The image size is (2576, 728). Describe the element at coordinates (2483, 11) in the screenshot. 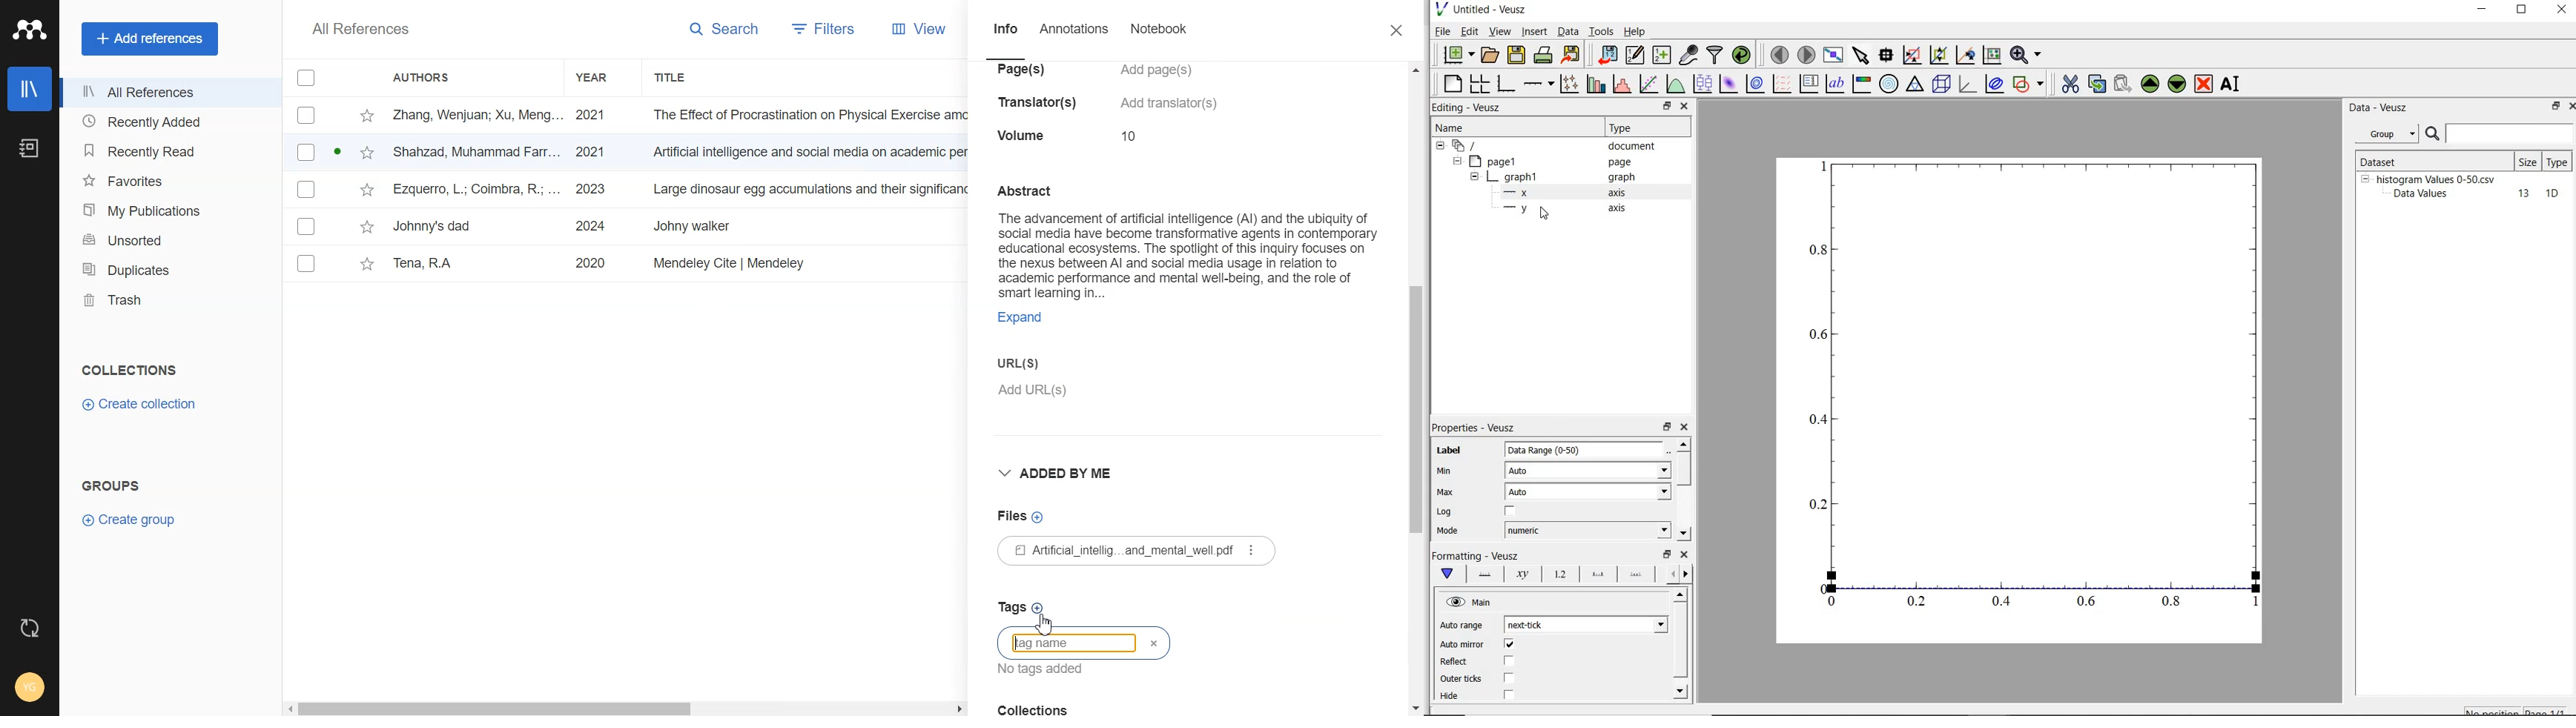

I see `minimize` at that location.